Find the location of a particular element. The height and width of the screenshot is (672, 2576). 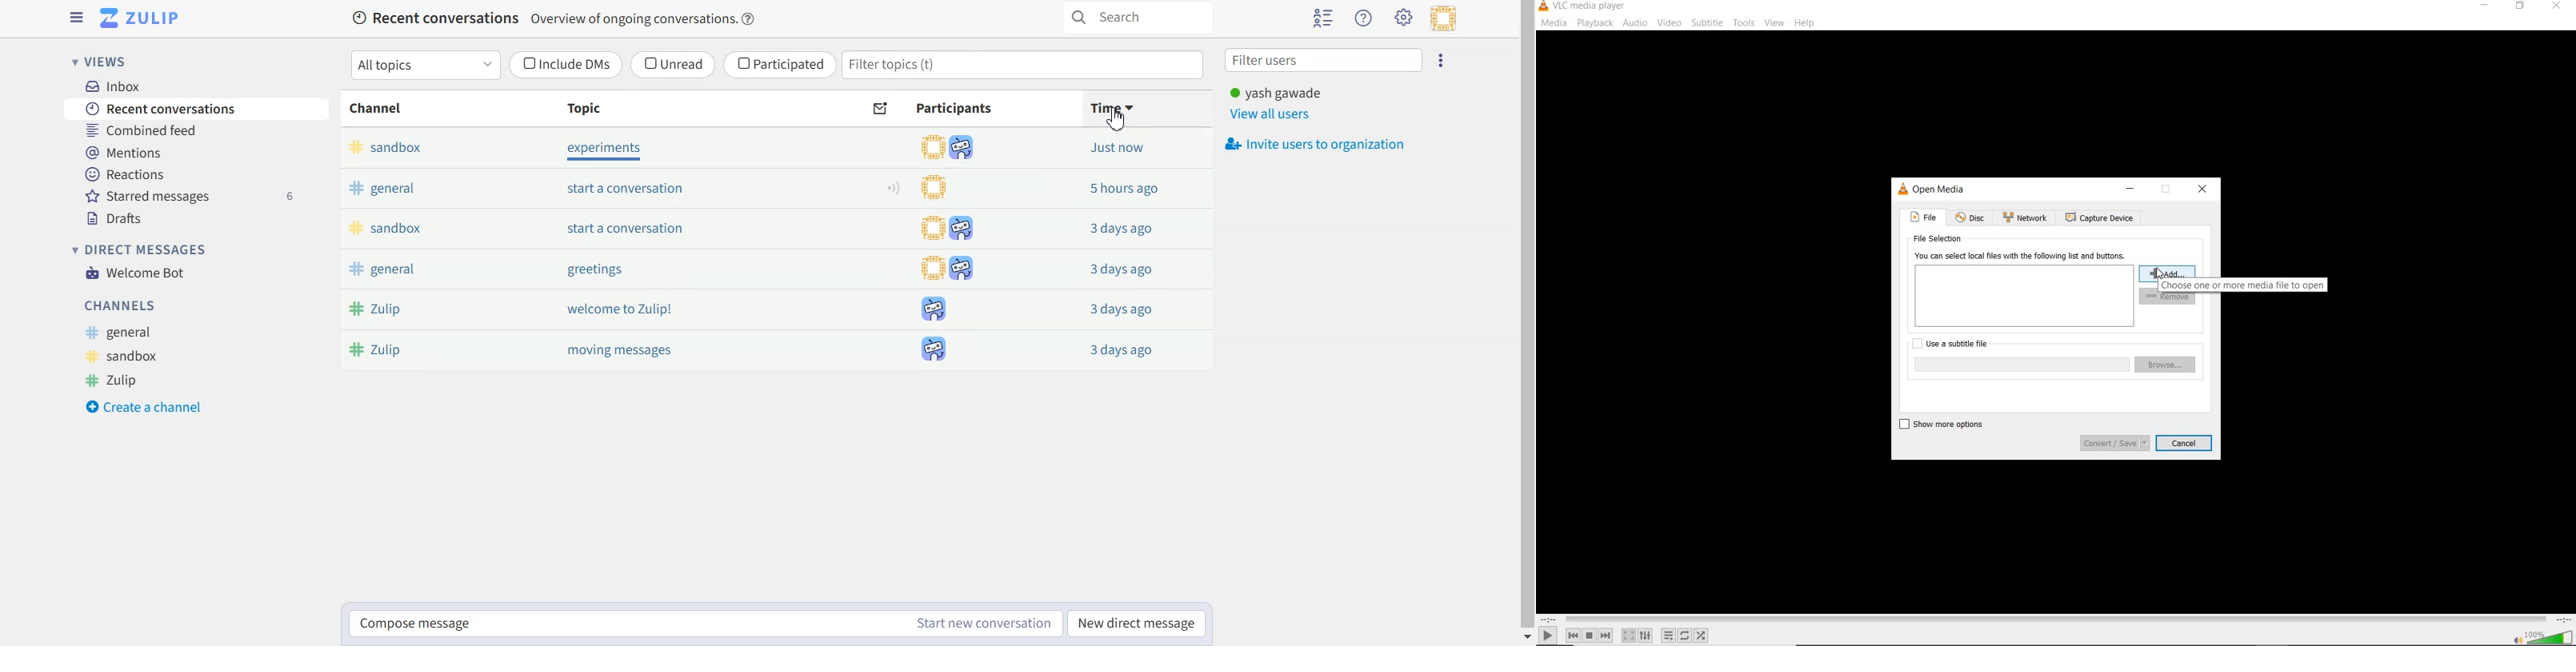

3daysago is located at coordinates (1126, 229).